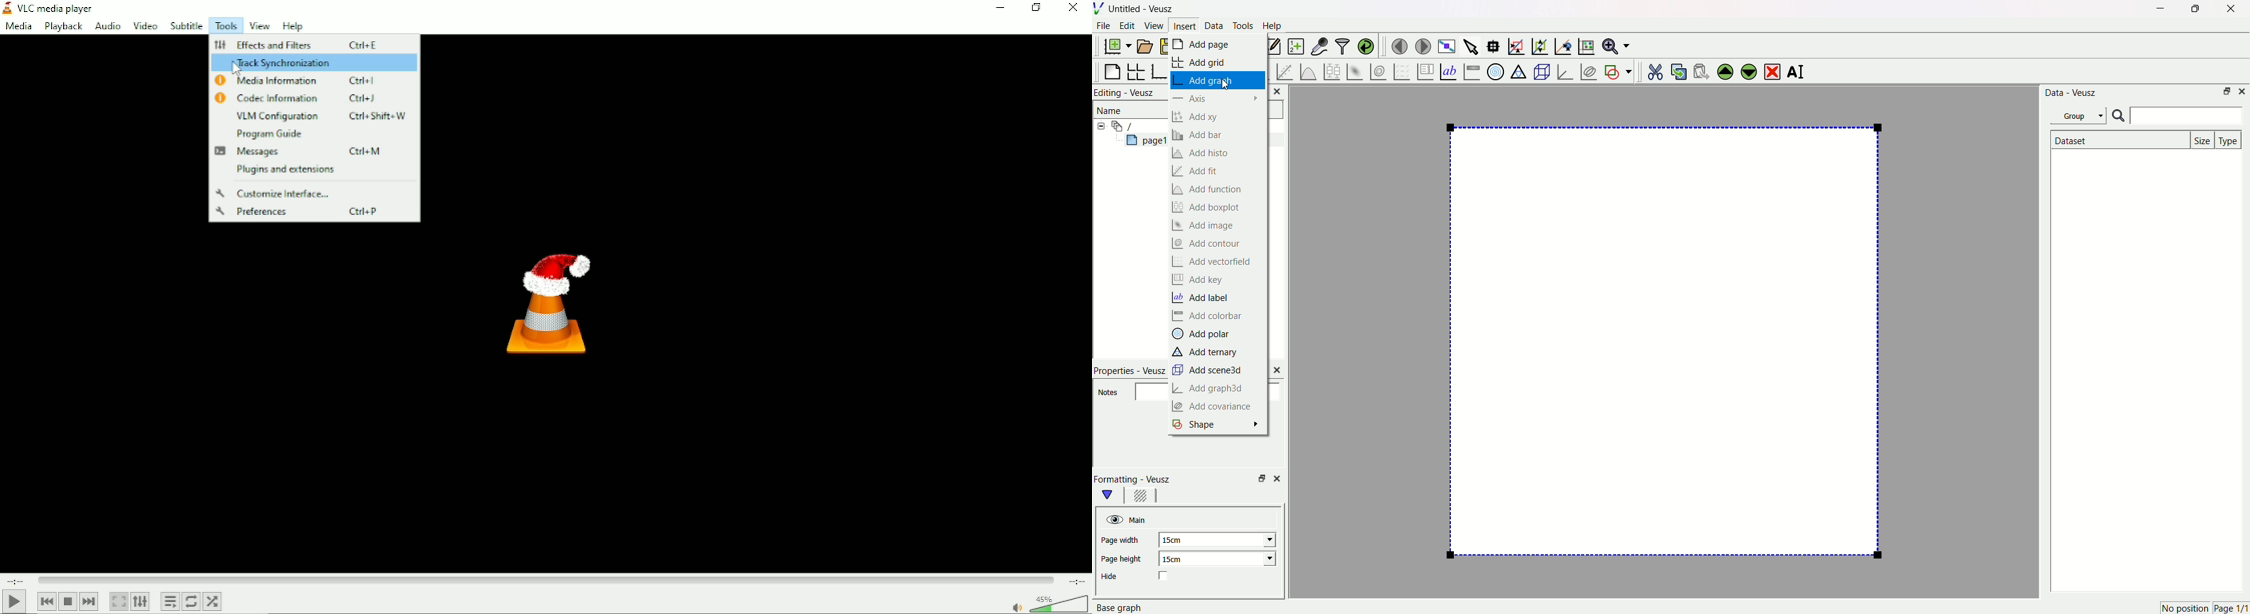 The height and width of the screenshot is (616, 2268). I want to click on Add key, so click(1205, 280).